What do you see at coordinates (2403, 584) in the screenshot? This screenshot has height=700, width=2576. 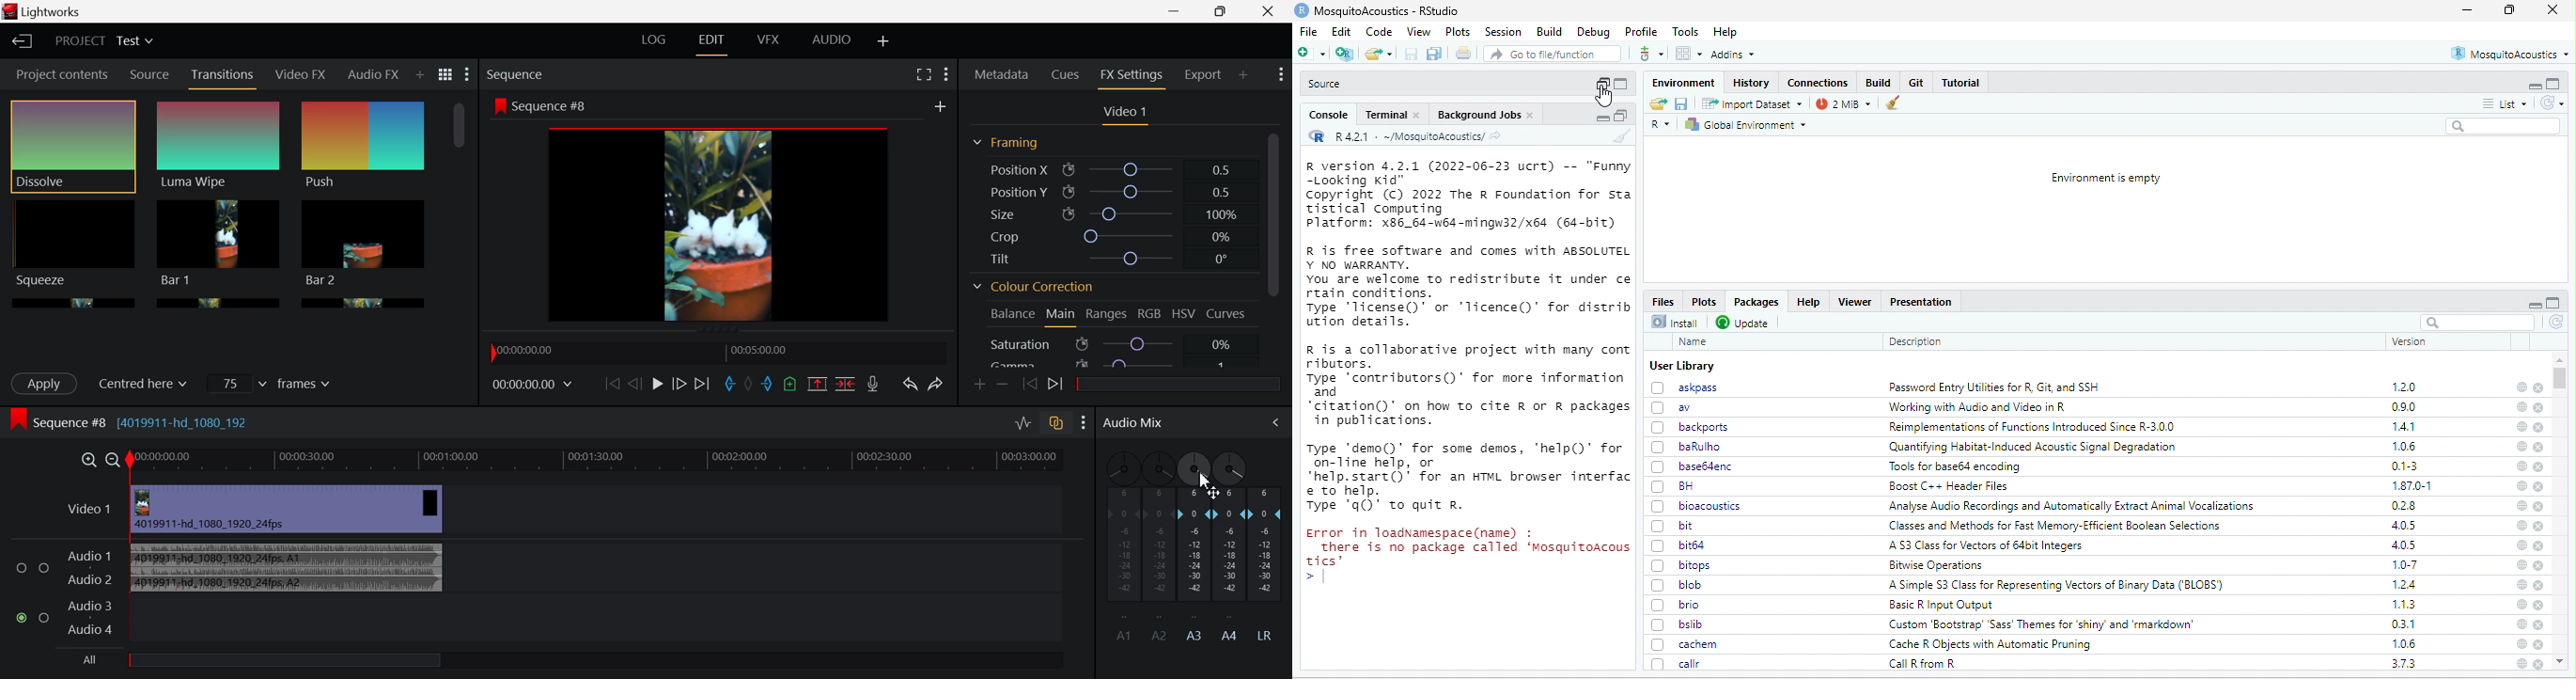 I see `1.2.4` at bounding box center [2403, 584].